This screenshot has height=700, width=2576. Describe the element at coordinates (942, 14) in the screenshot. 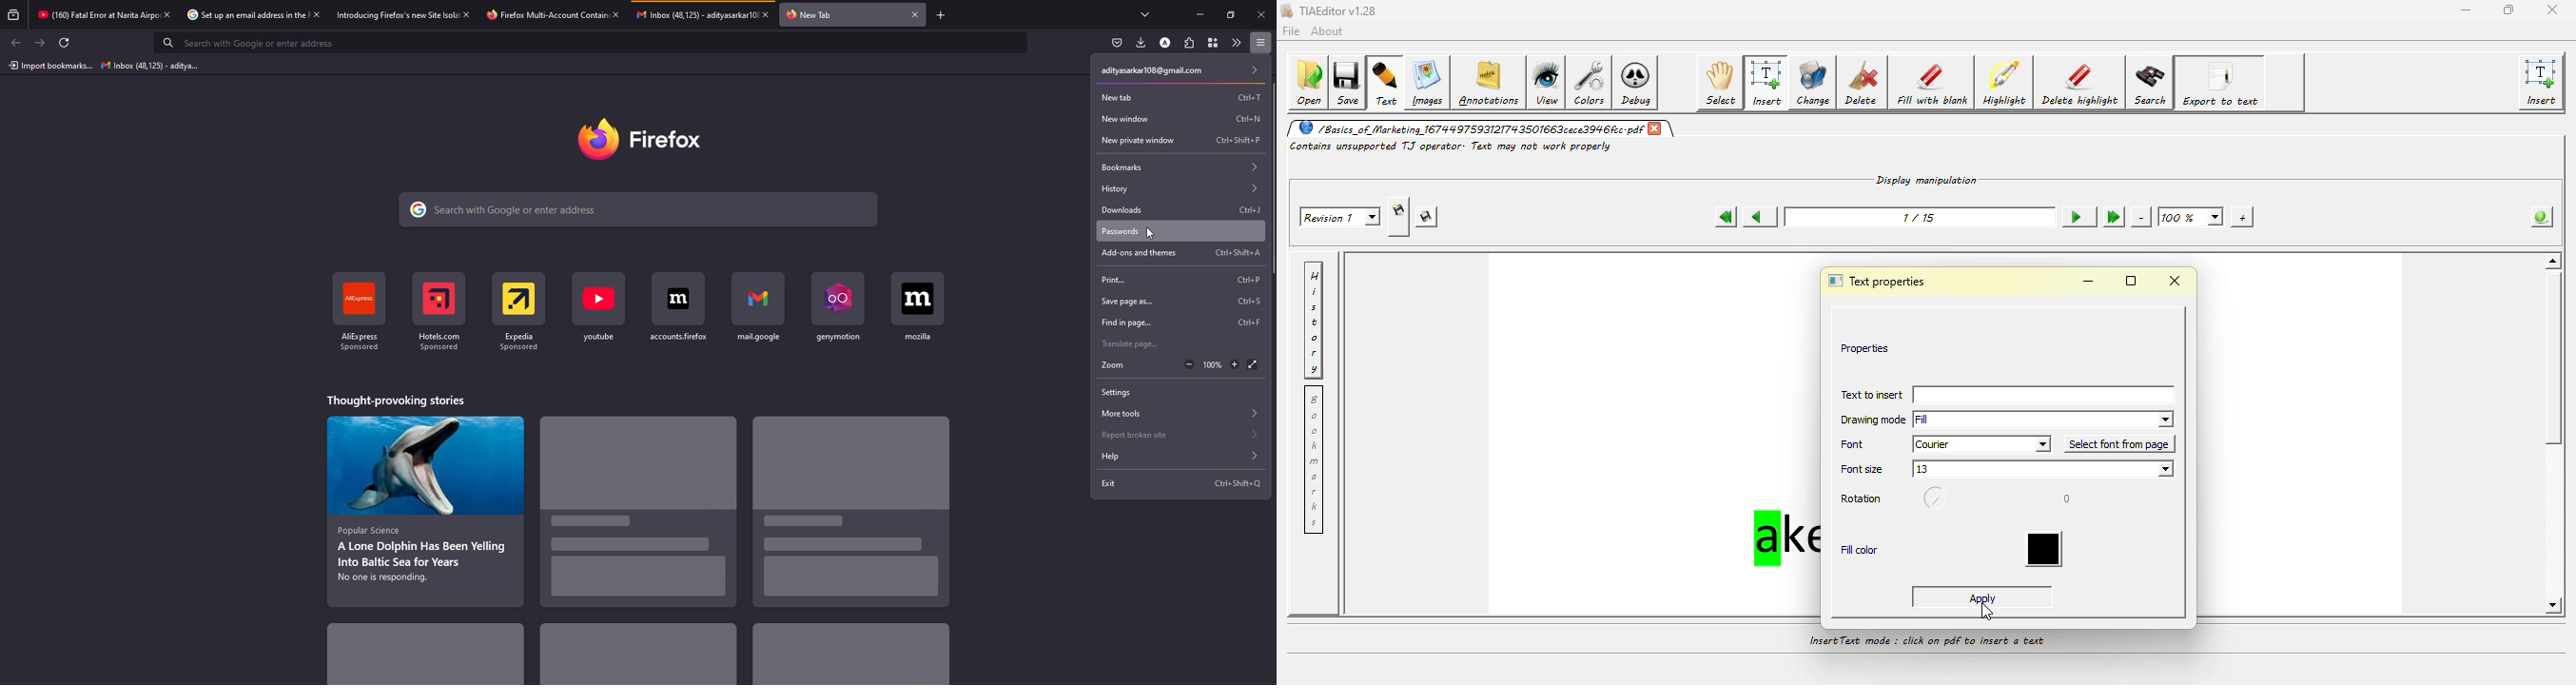

I see `add tab` at that location.